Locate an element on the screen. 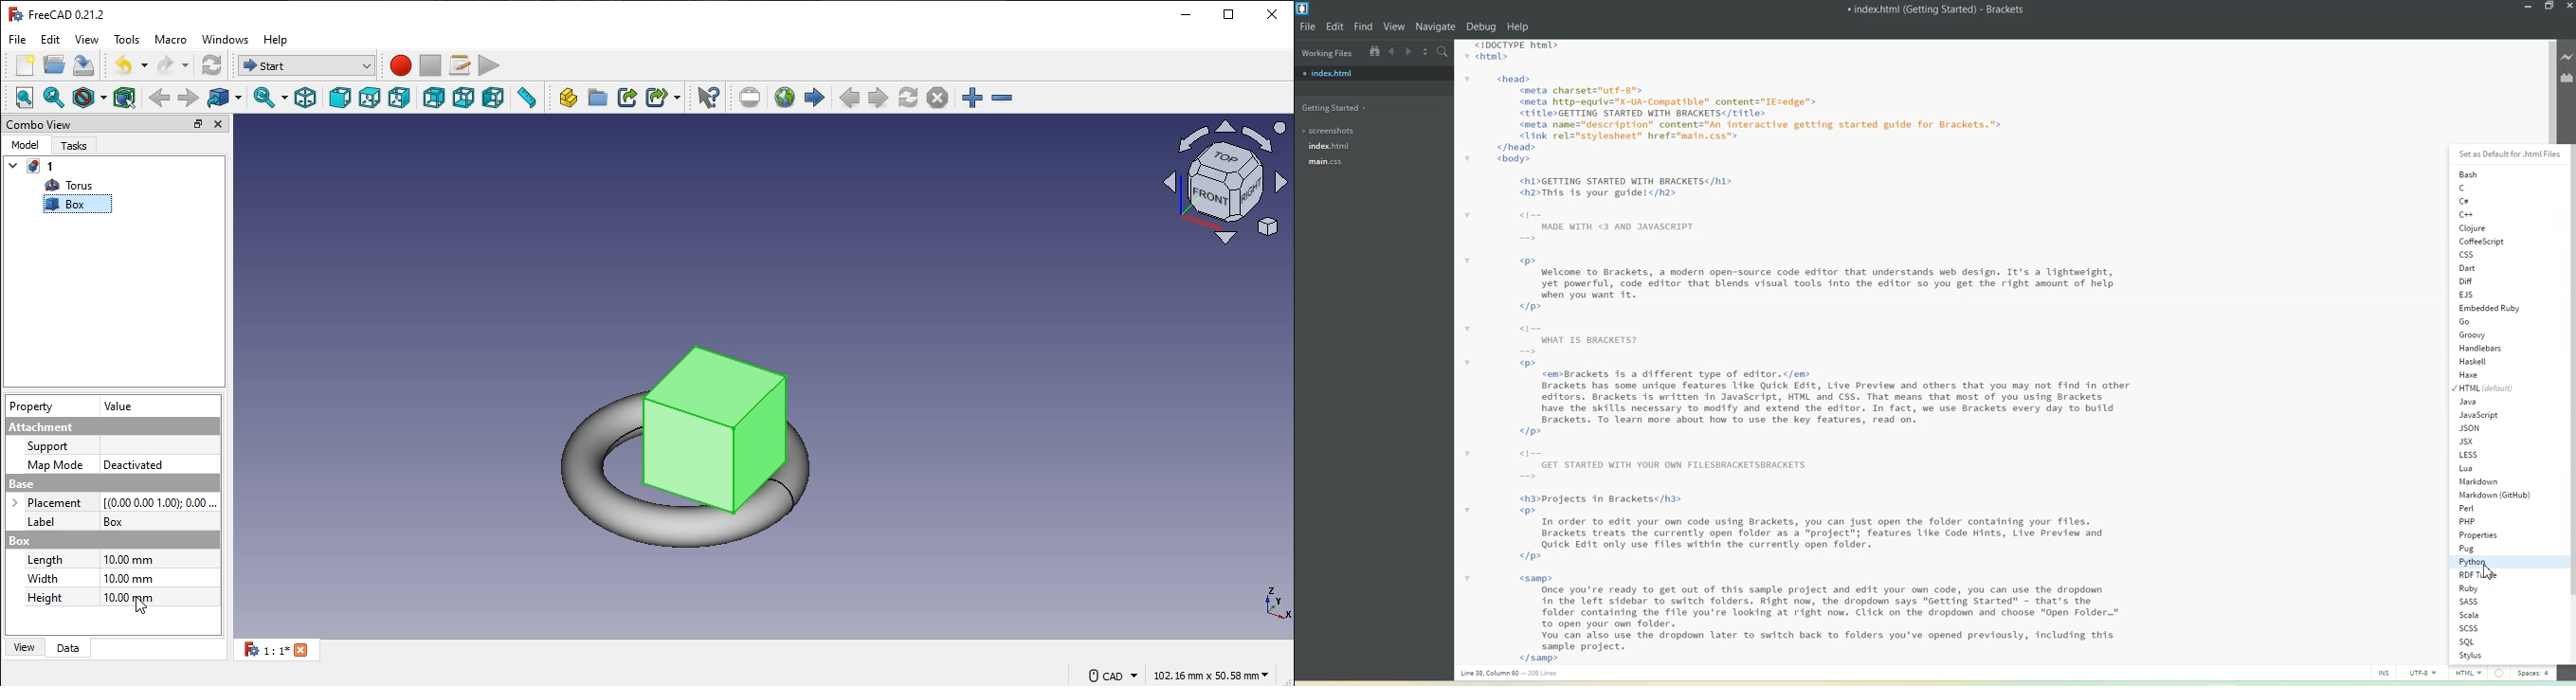 The width and height of the screenshot is (2576, 700). Navigate is located at coordinates (1437, 27).